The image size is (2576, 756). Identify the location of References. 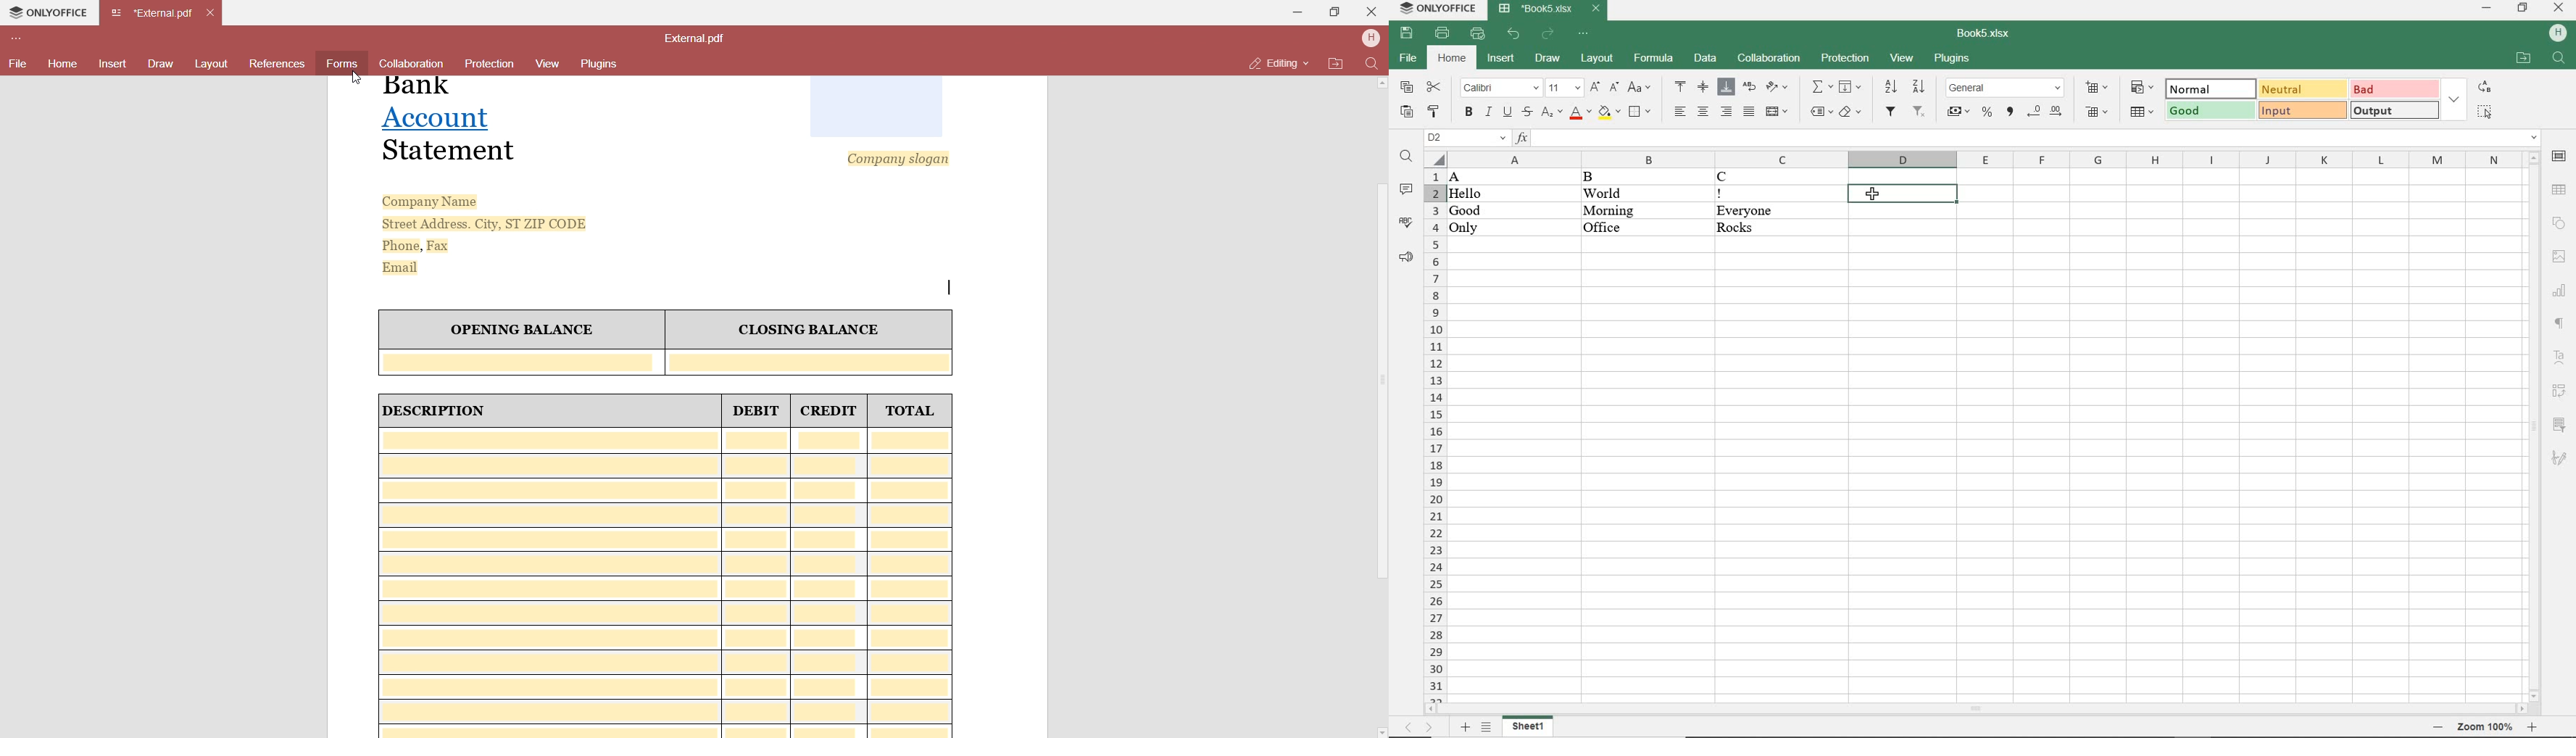
(279, 63).